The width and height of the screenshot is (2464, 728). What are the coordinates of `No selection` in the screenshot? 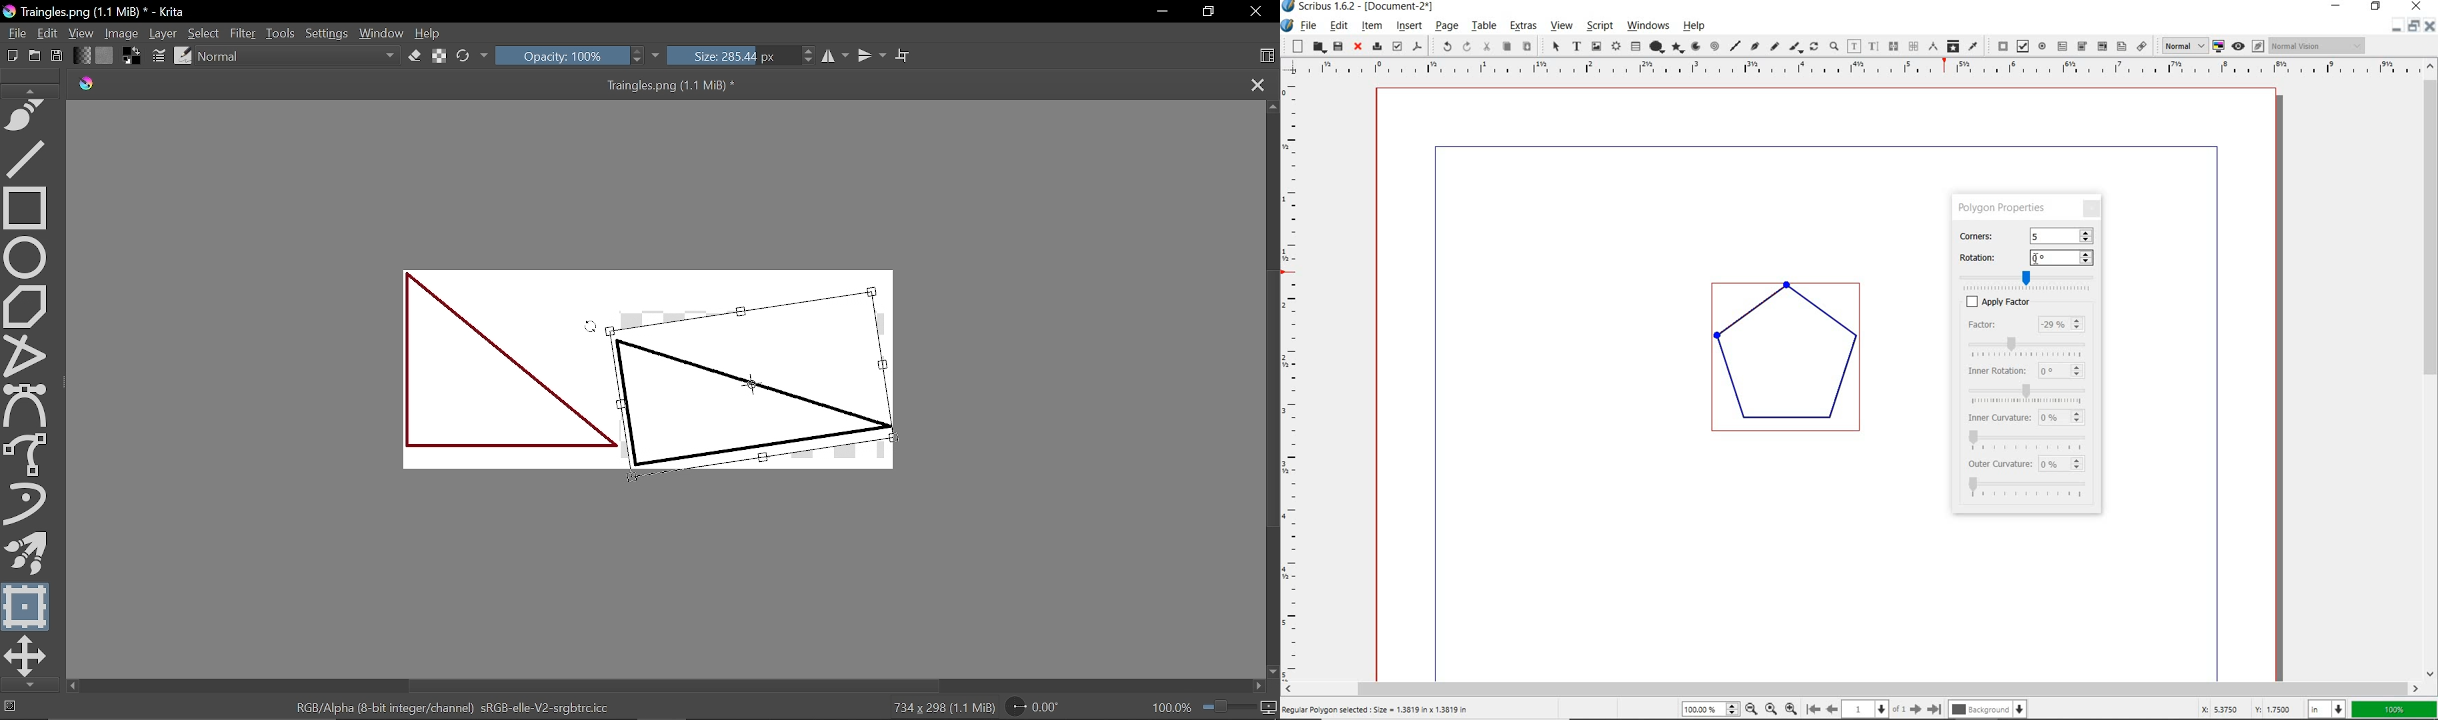 It's located at (8, 707).